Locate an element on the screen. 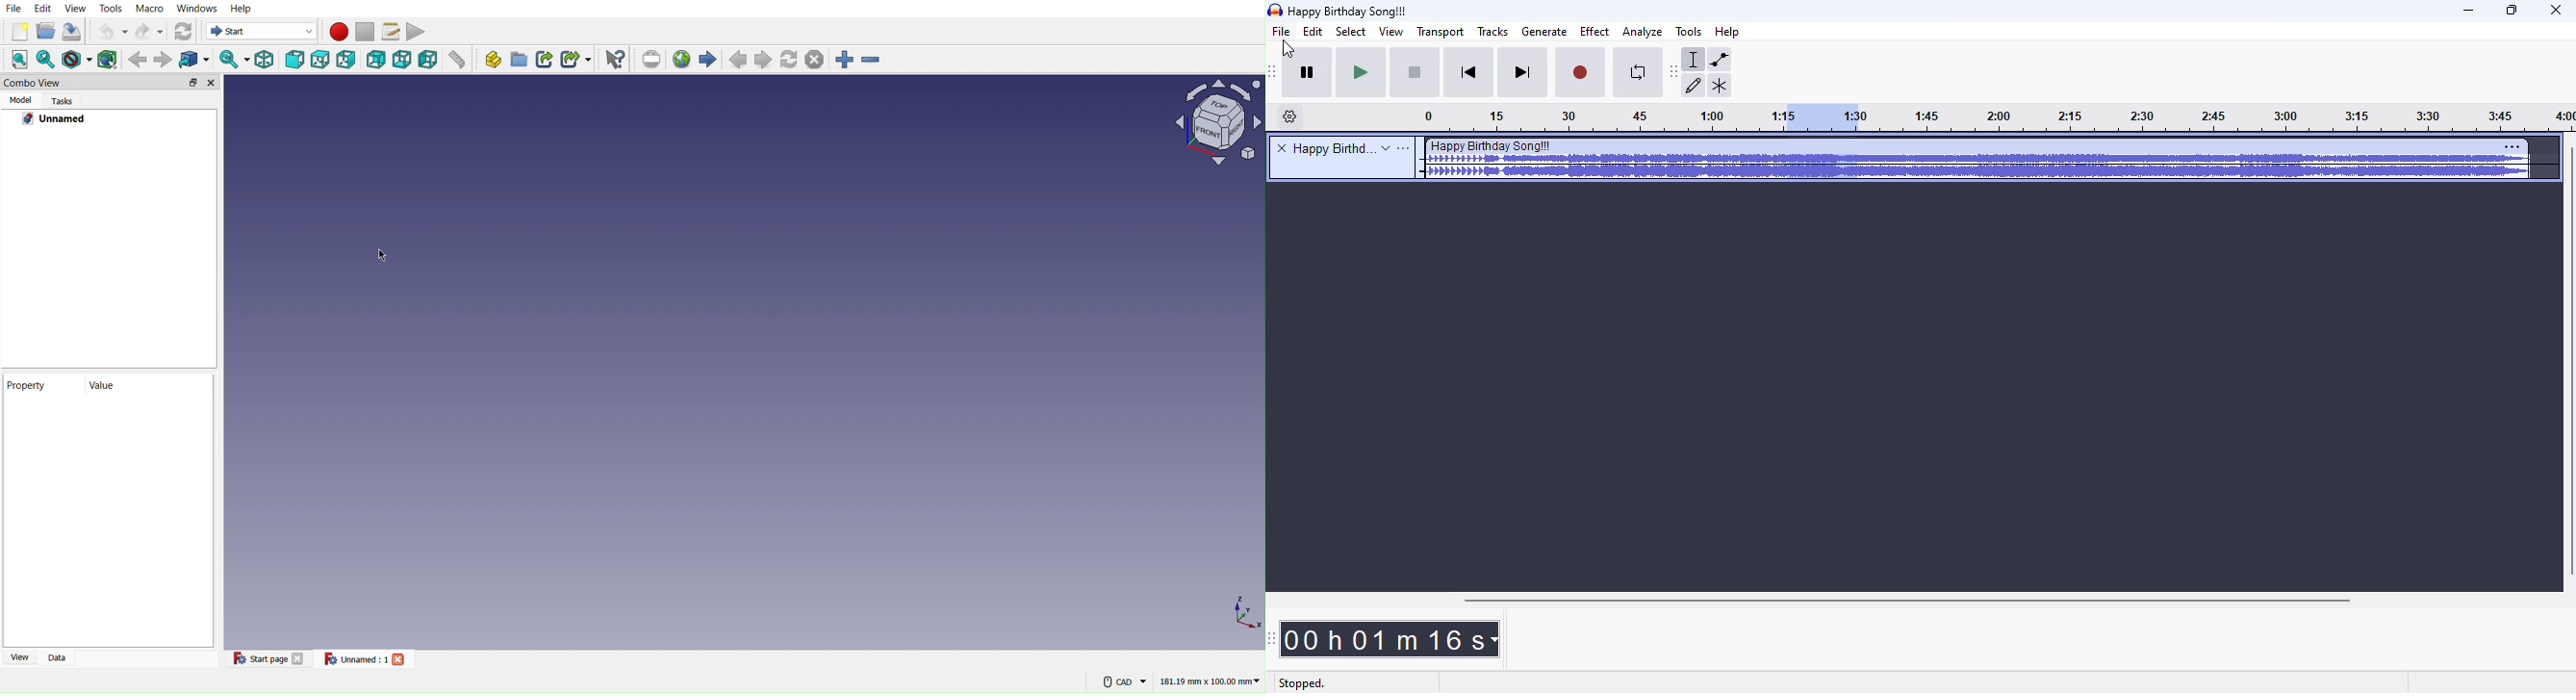  Model View is located at coordinates (105, 249).